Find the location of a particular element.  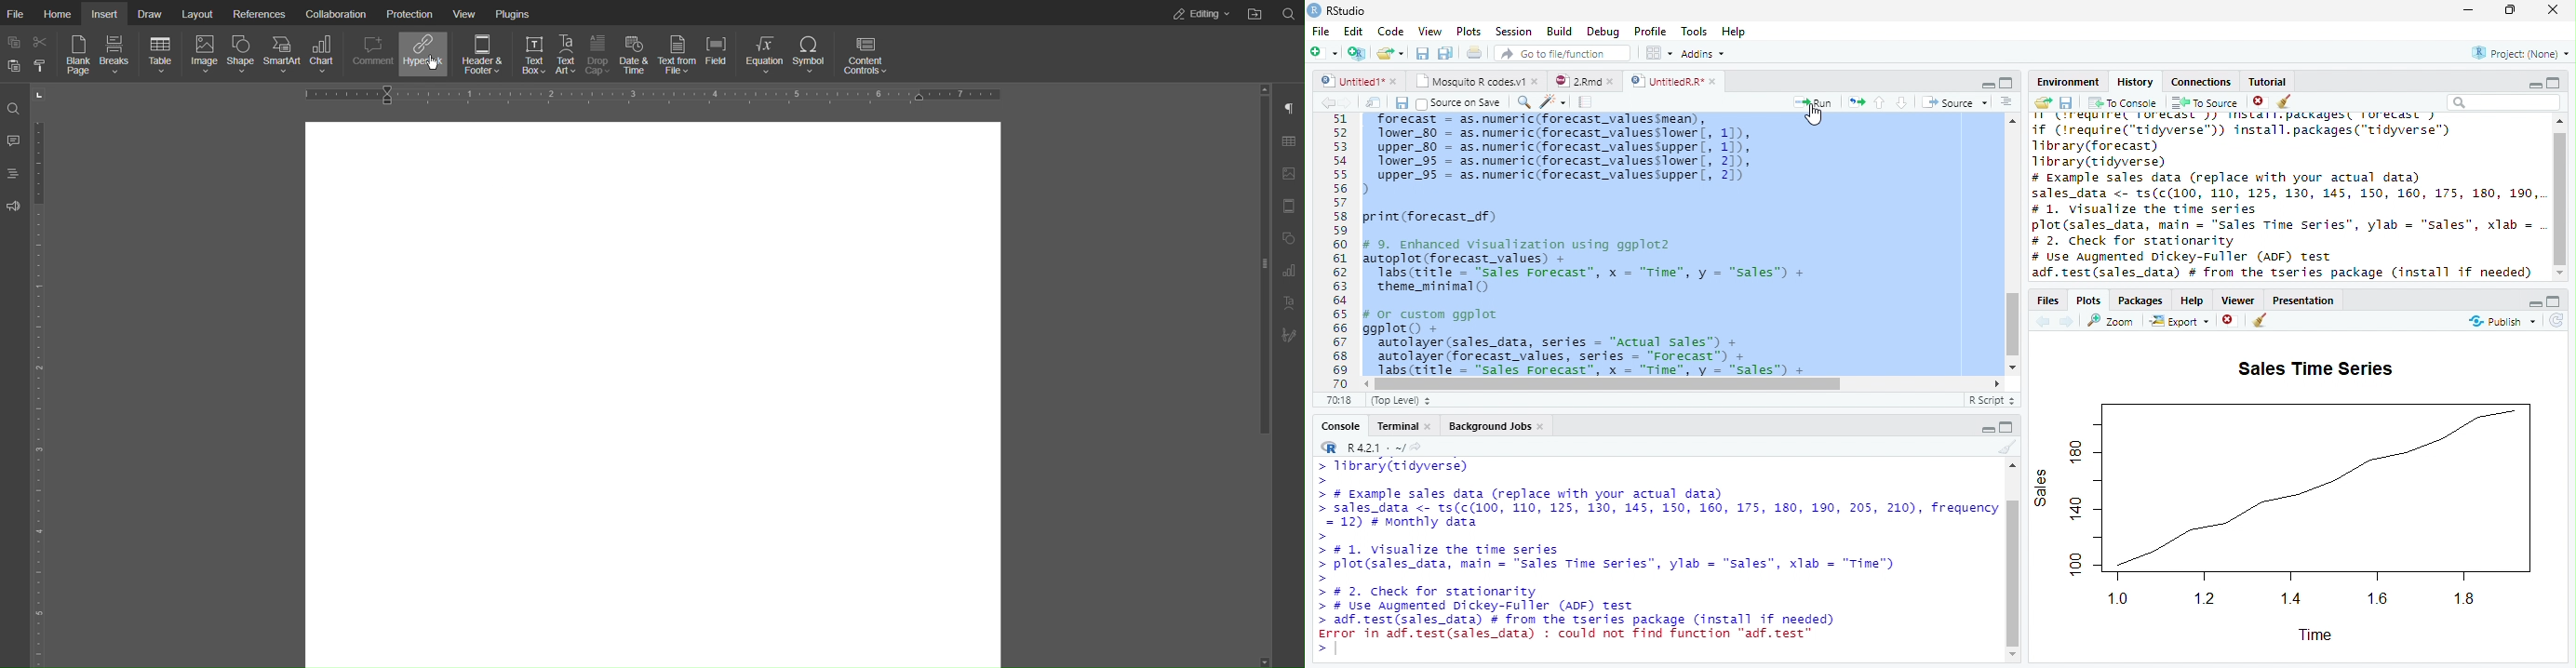

Build is located at coordinates (1560, 31).